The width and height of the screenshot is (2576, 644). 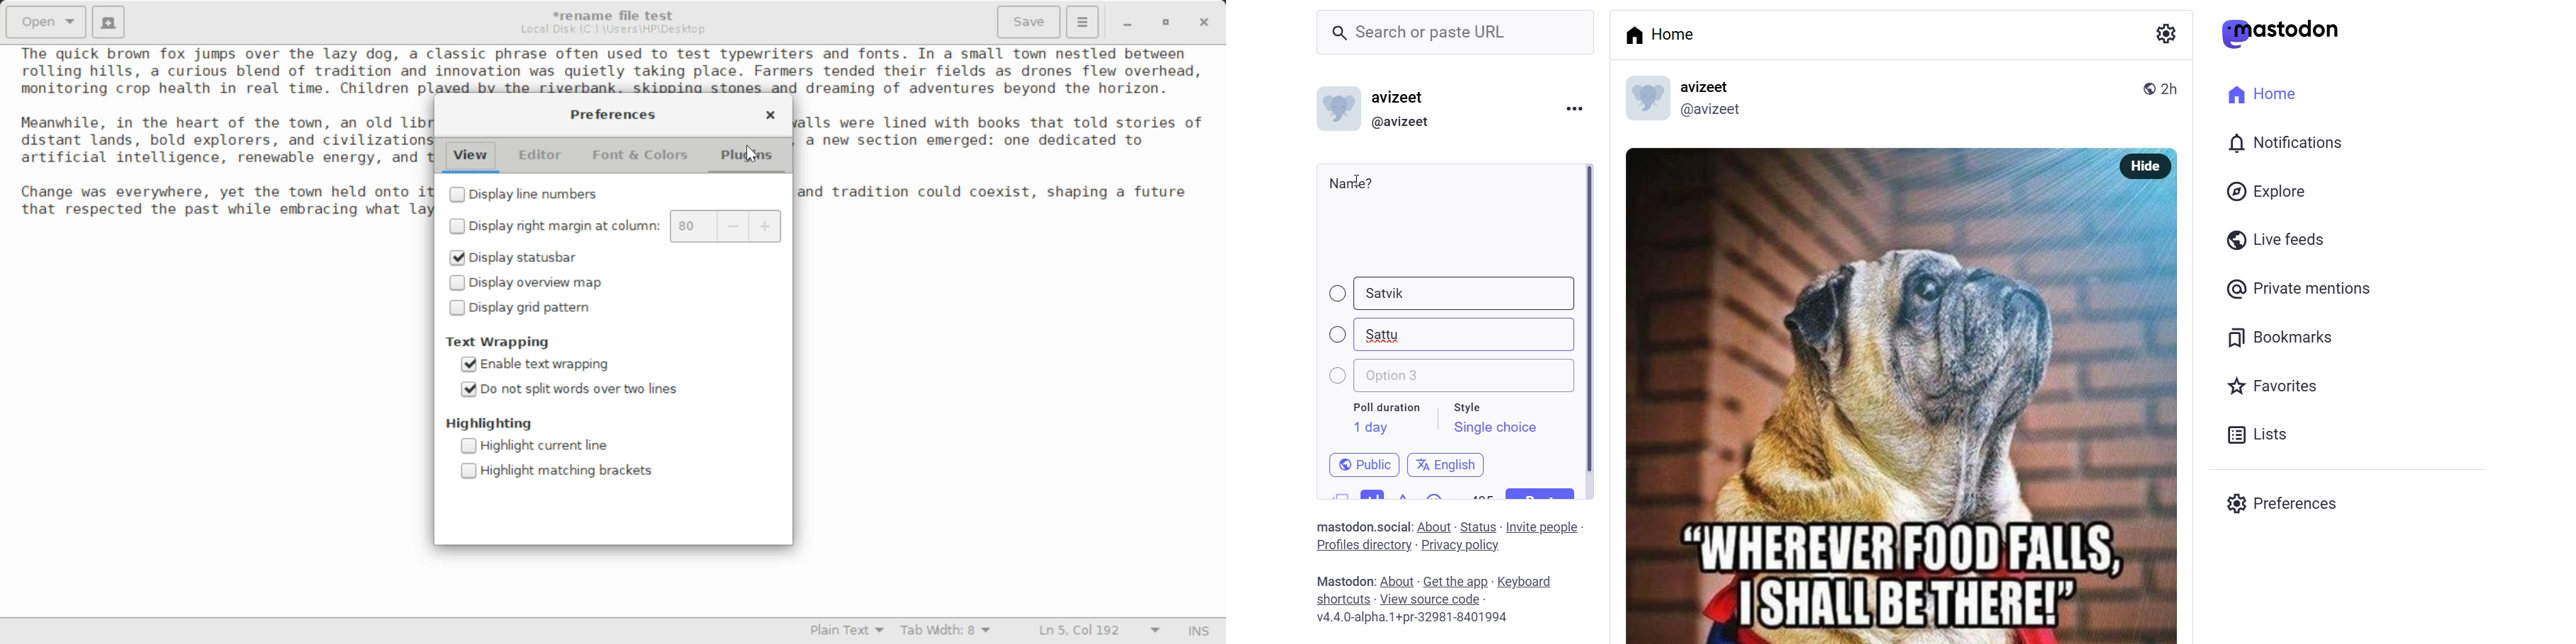 What do you see at coordinates (471, 158) in the screenshot?
I see `View Tab` at bounding box center [471, 158].